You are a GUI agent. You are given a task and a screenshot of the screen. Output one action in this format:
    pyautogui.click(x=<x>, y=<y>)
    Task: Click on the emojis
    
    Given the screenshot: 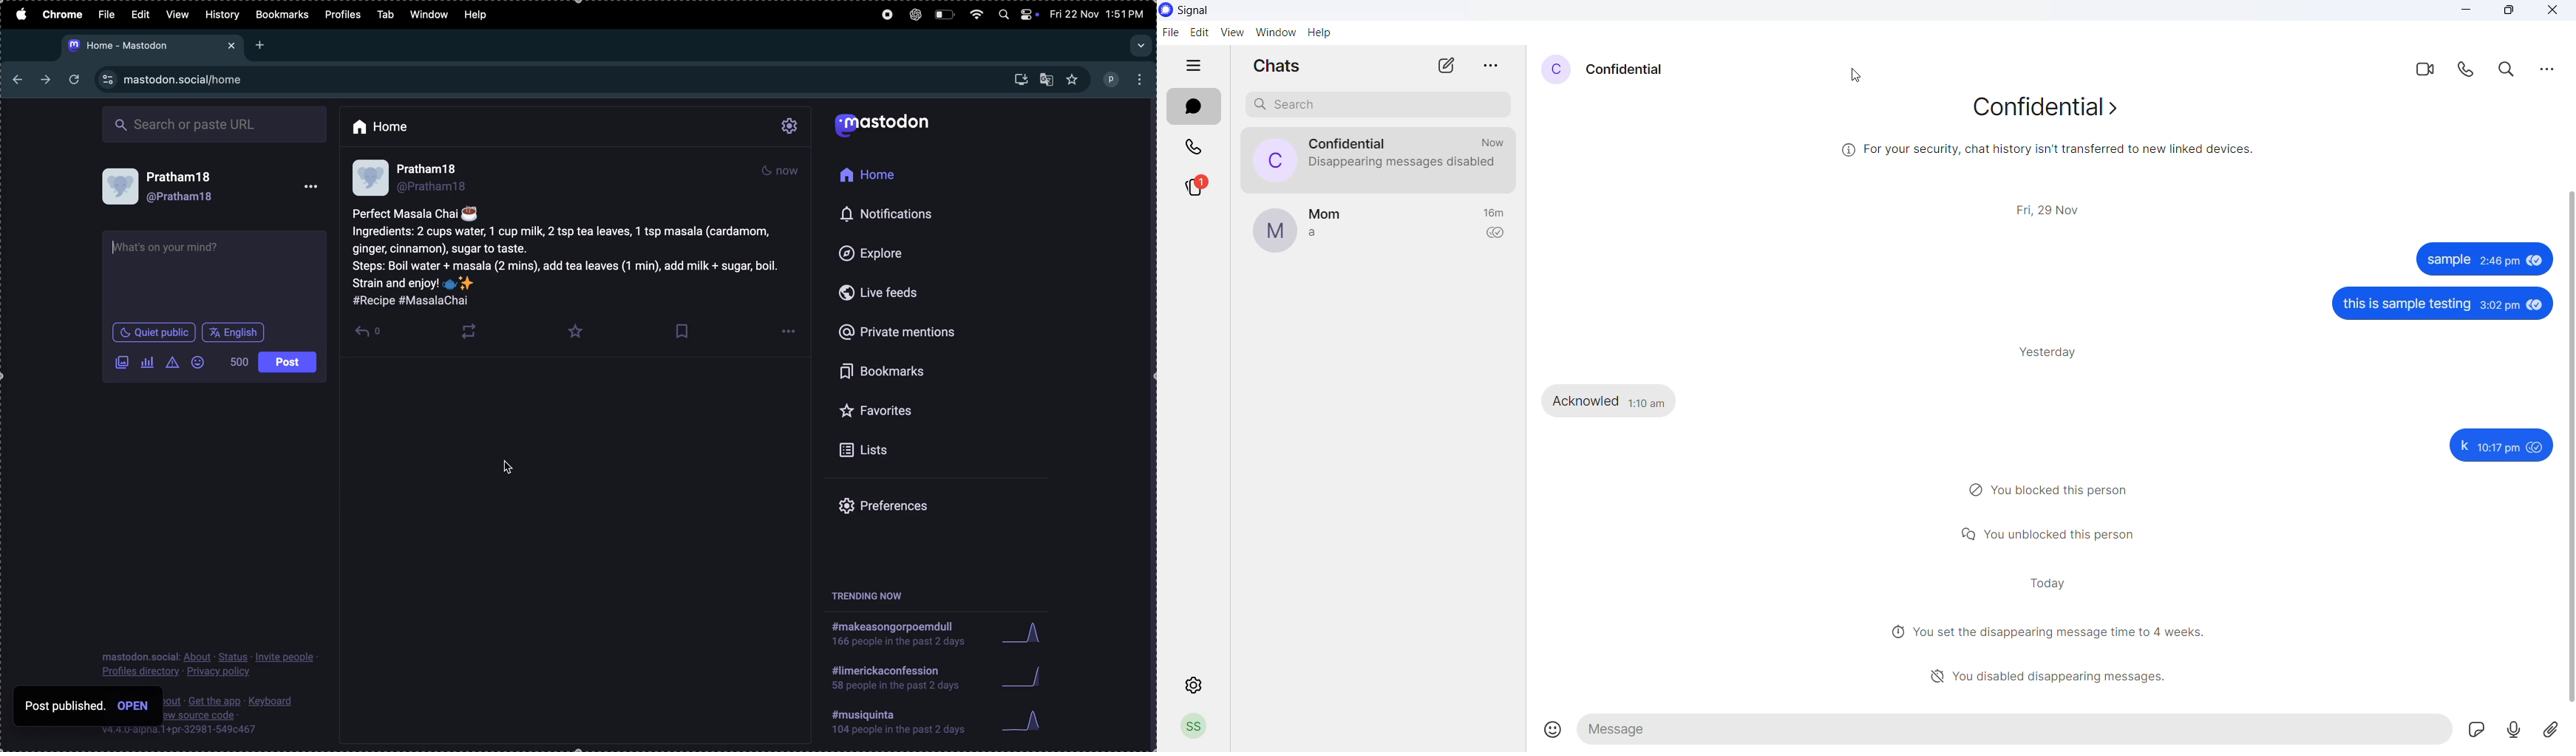 What is the action you would take?
    pyautogui.click(x=1553, y=728)
    